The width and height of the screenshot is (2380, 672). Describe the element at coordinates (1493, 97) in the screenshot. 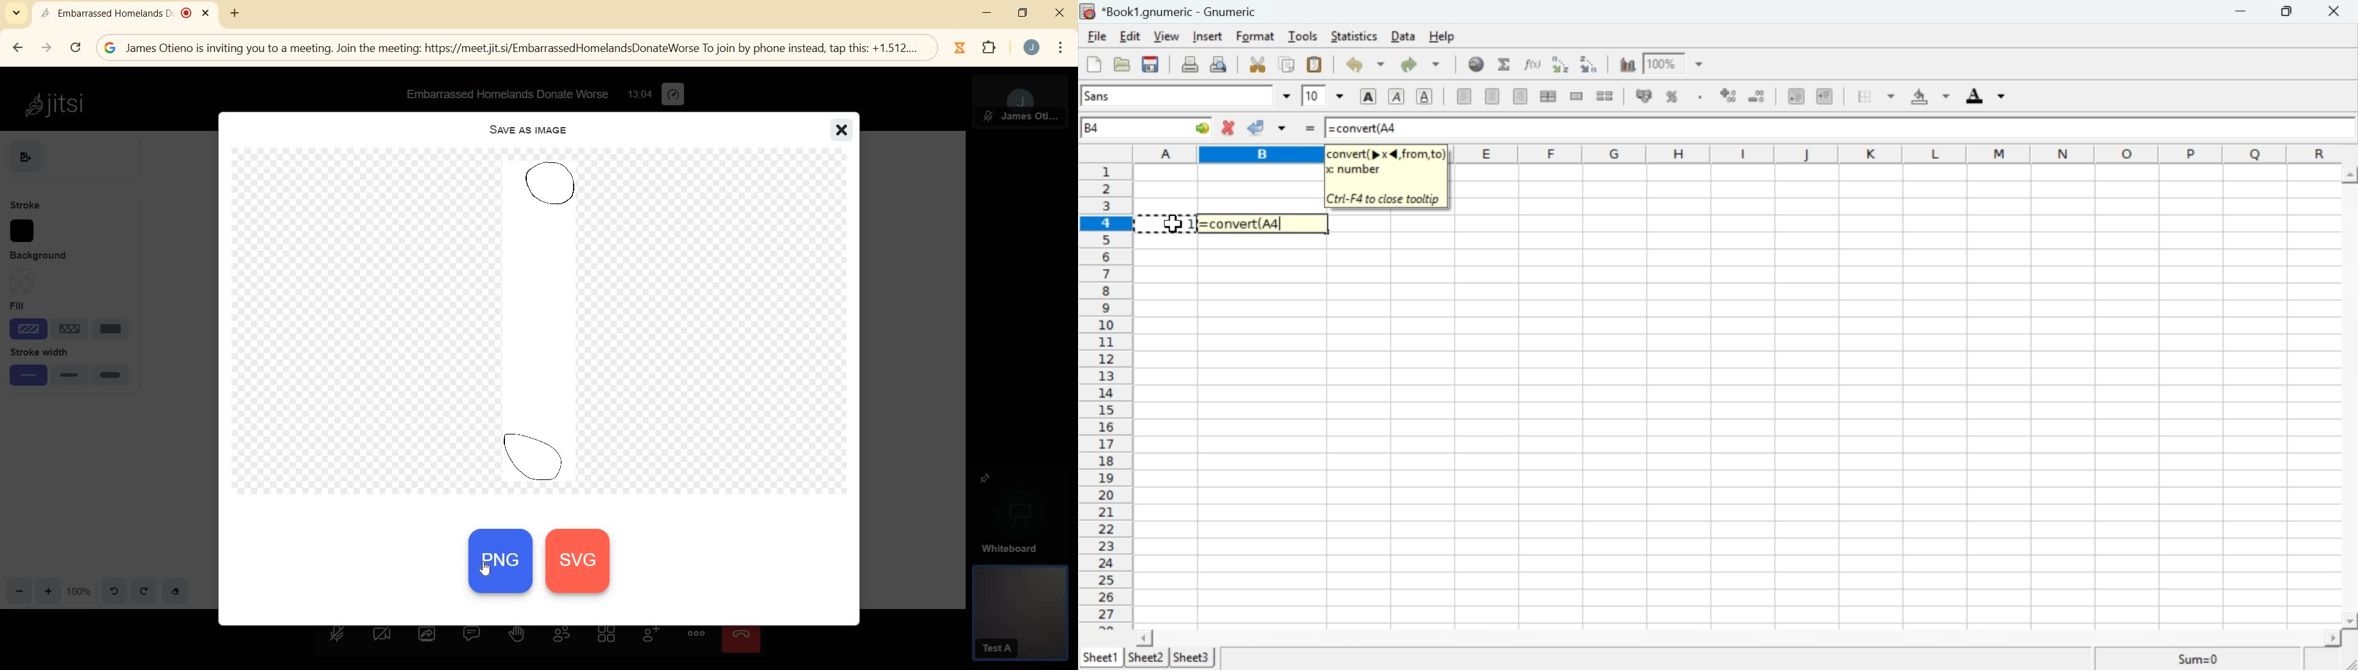

I see `Center horizontally` at that location.